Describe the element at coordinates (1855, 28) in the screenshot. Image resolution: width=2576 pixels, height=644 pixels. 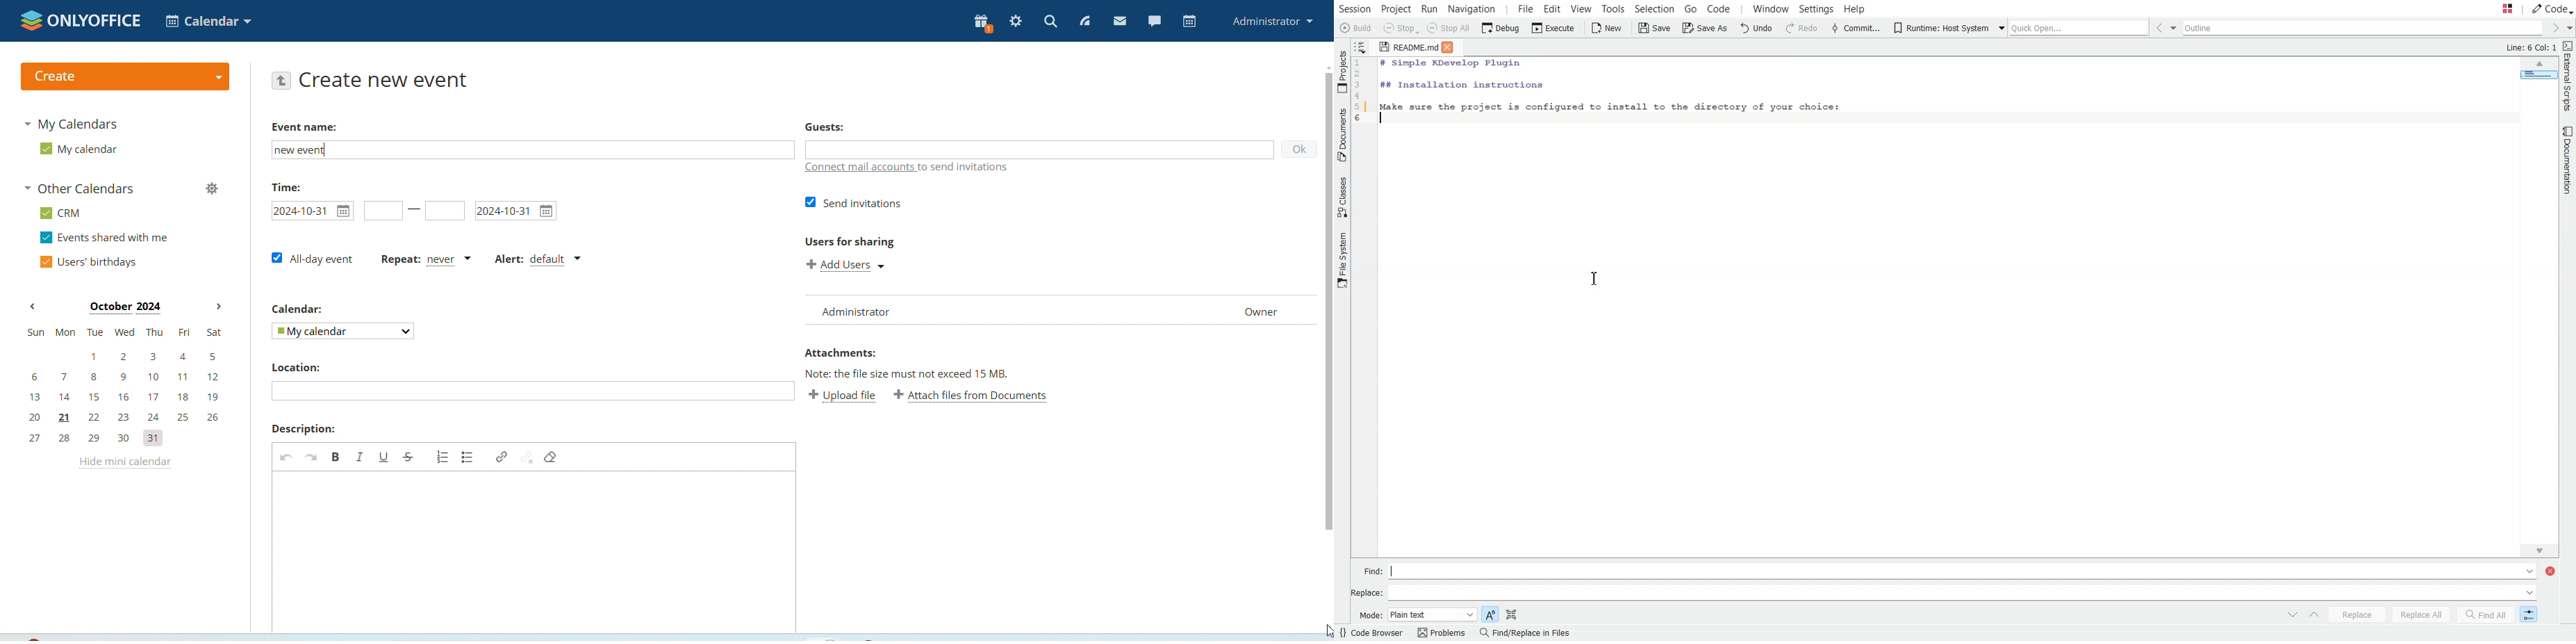
I see `Commit` at that location.